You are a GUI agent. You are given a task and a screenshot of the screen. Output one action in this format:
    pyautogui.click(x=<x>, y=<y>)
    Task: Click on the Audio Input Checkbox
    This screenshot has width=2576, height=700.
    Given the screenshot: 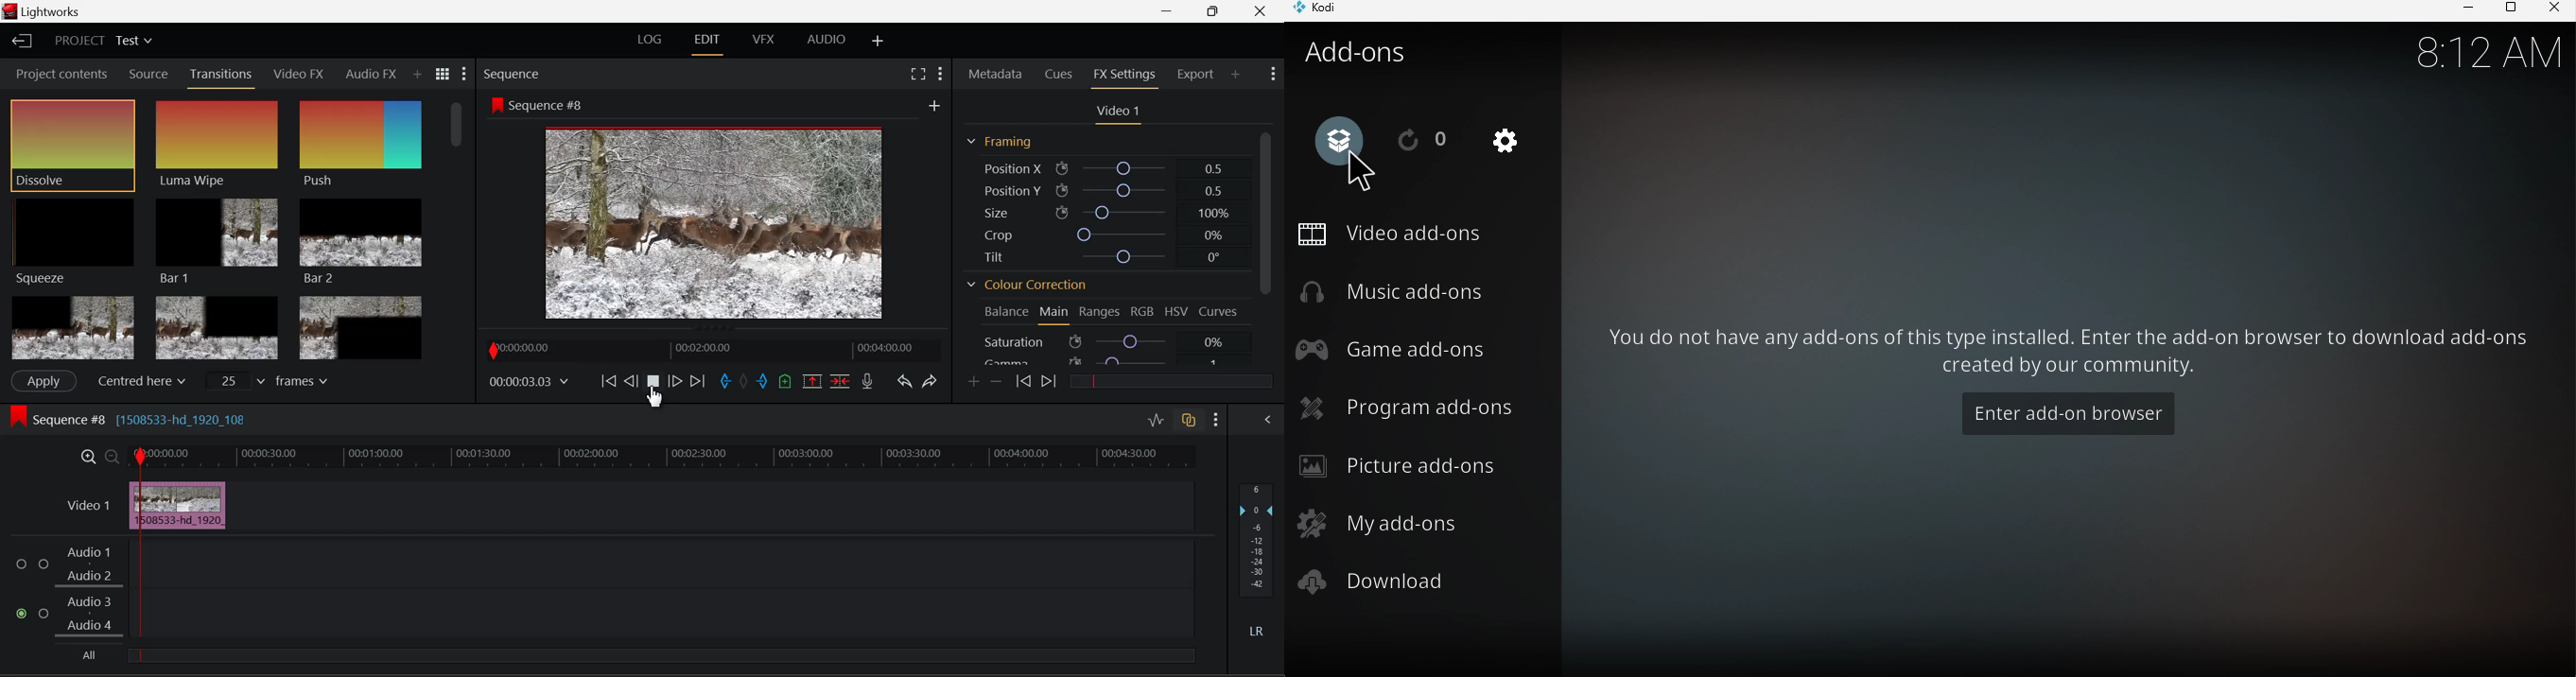 What is the action you would take?
    pyautogui.click(x=44, y=612)
    